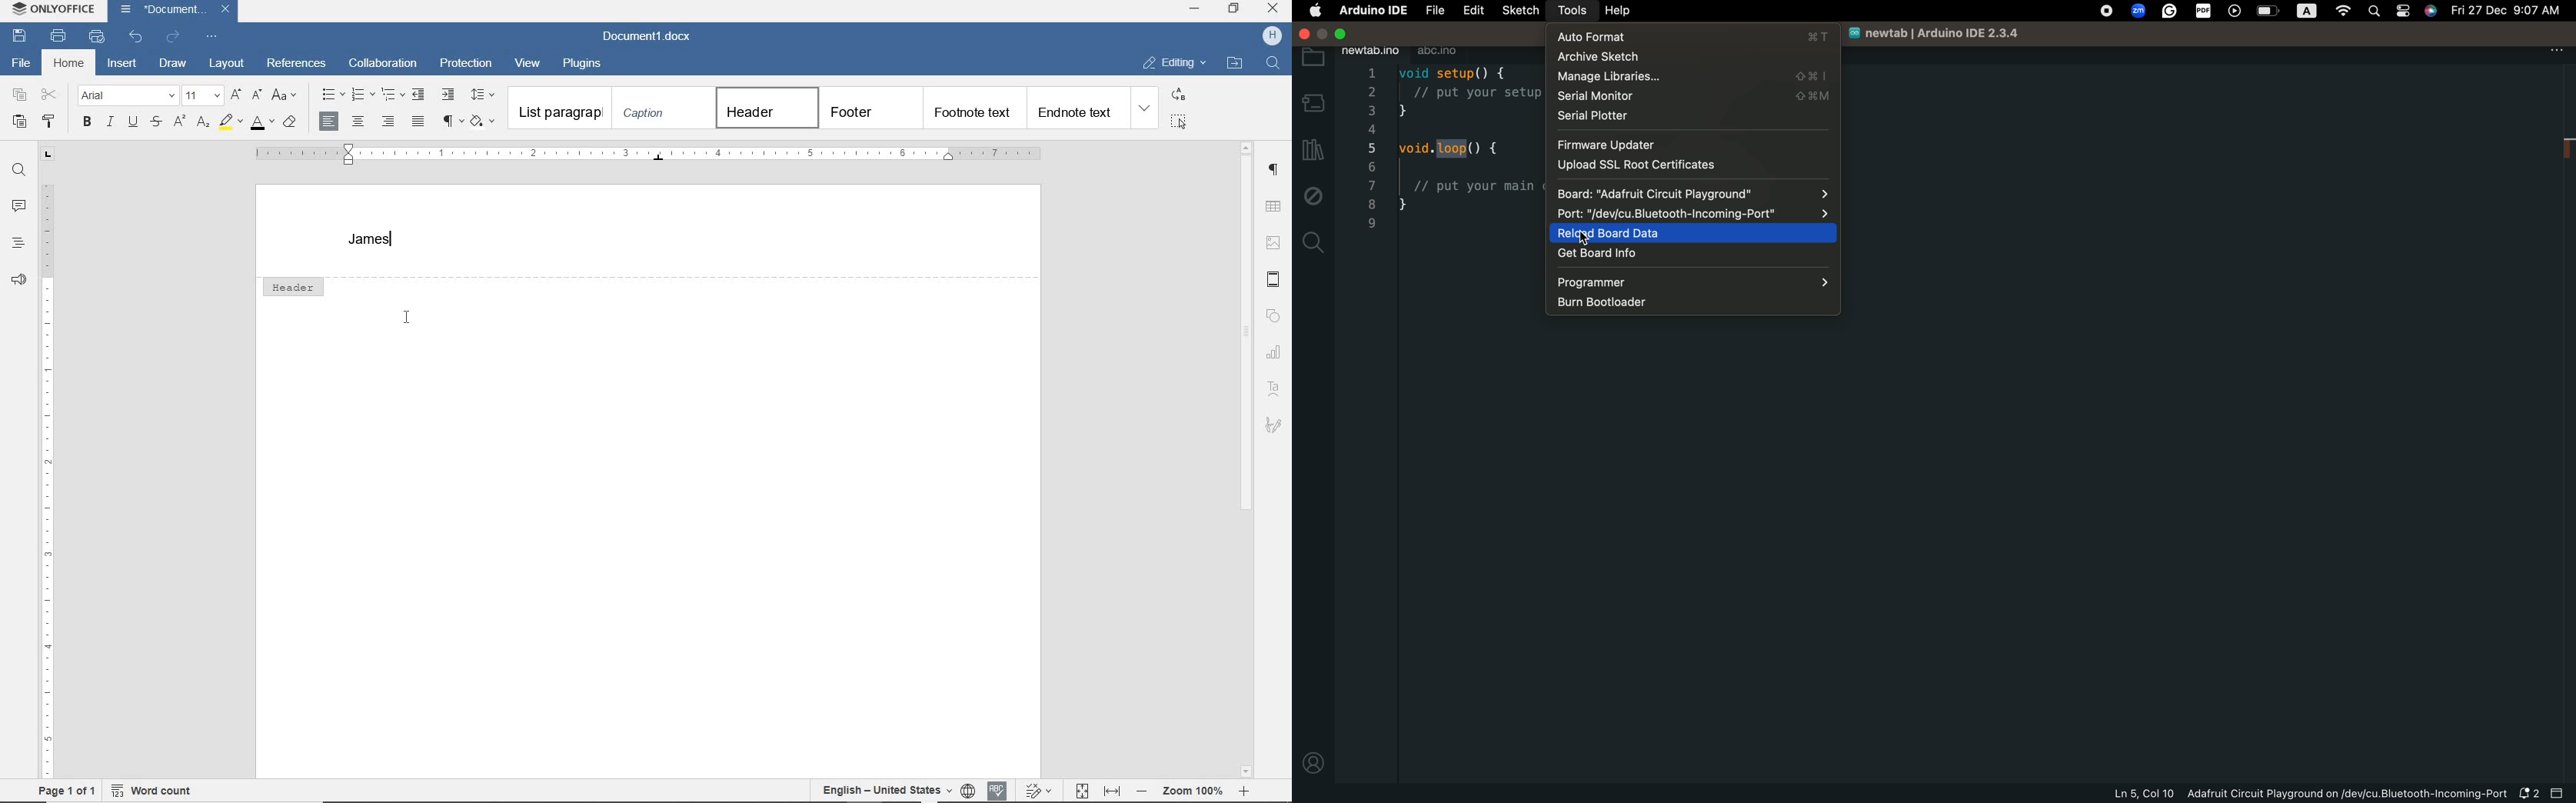 This screenshot has height=812, width=2576. I want to click on Normal, so click(560, 108).